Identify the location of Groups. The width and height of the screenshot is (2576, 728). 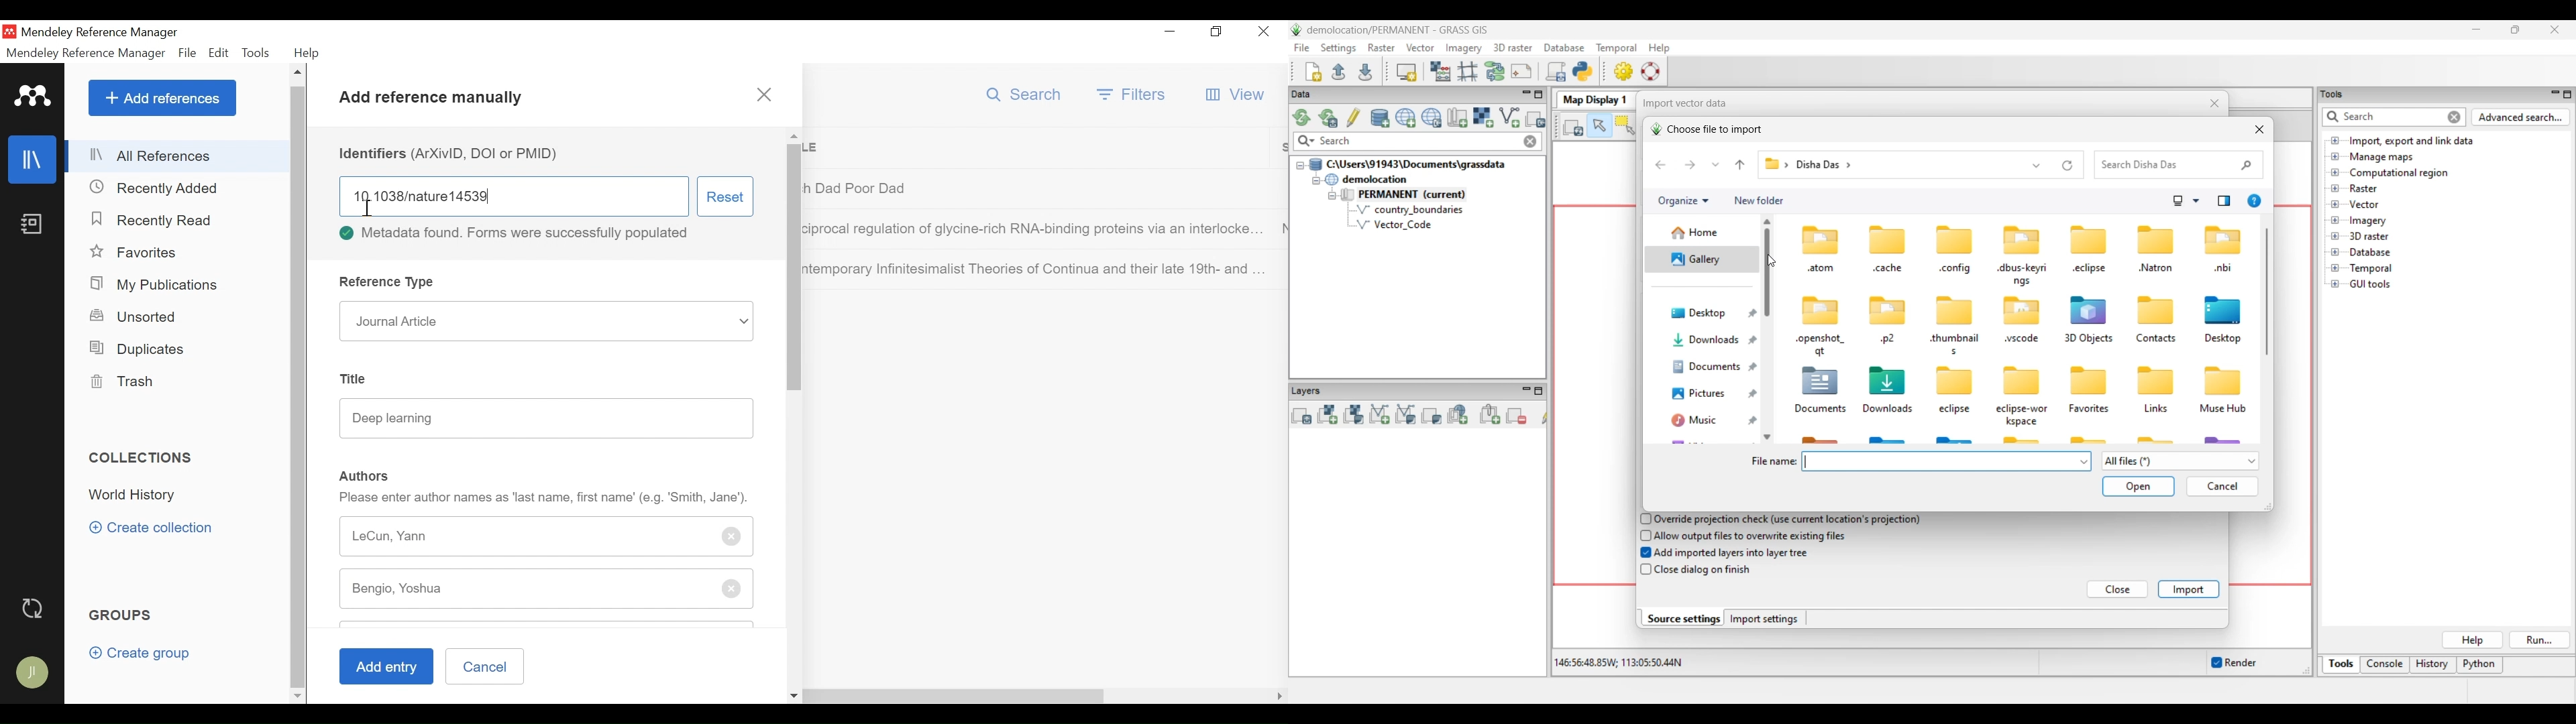
(123, 615).